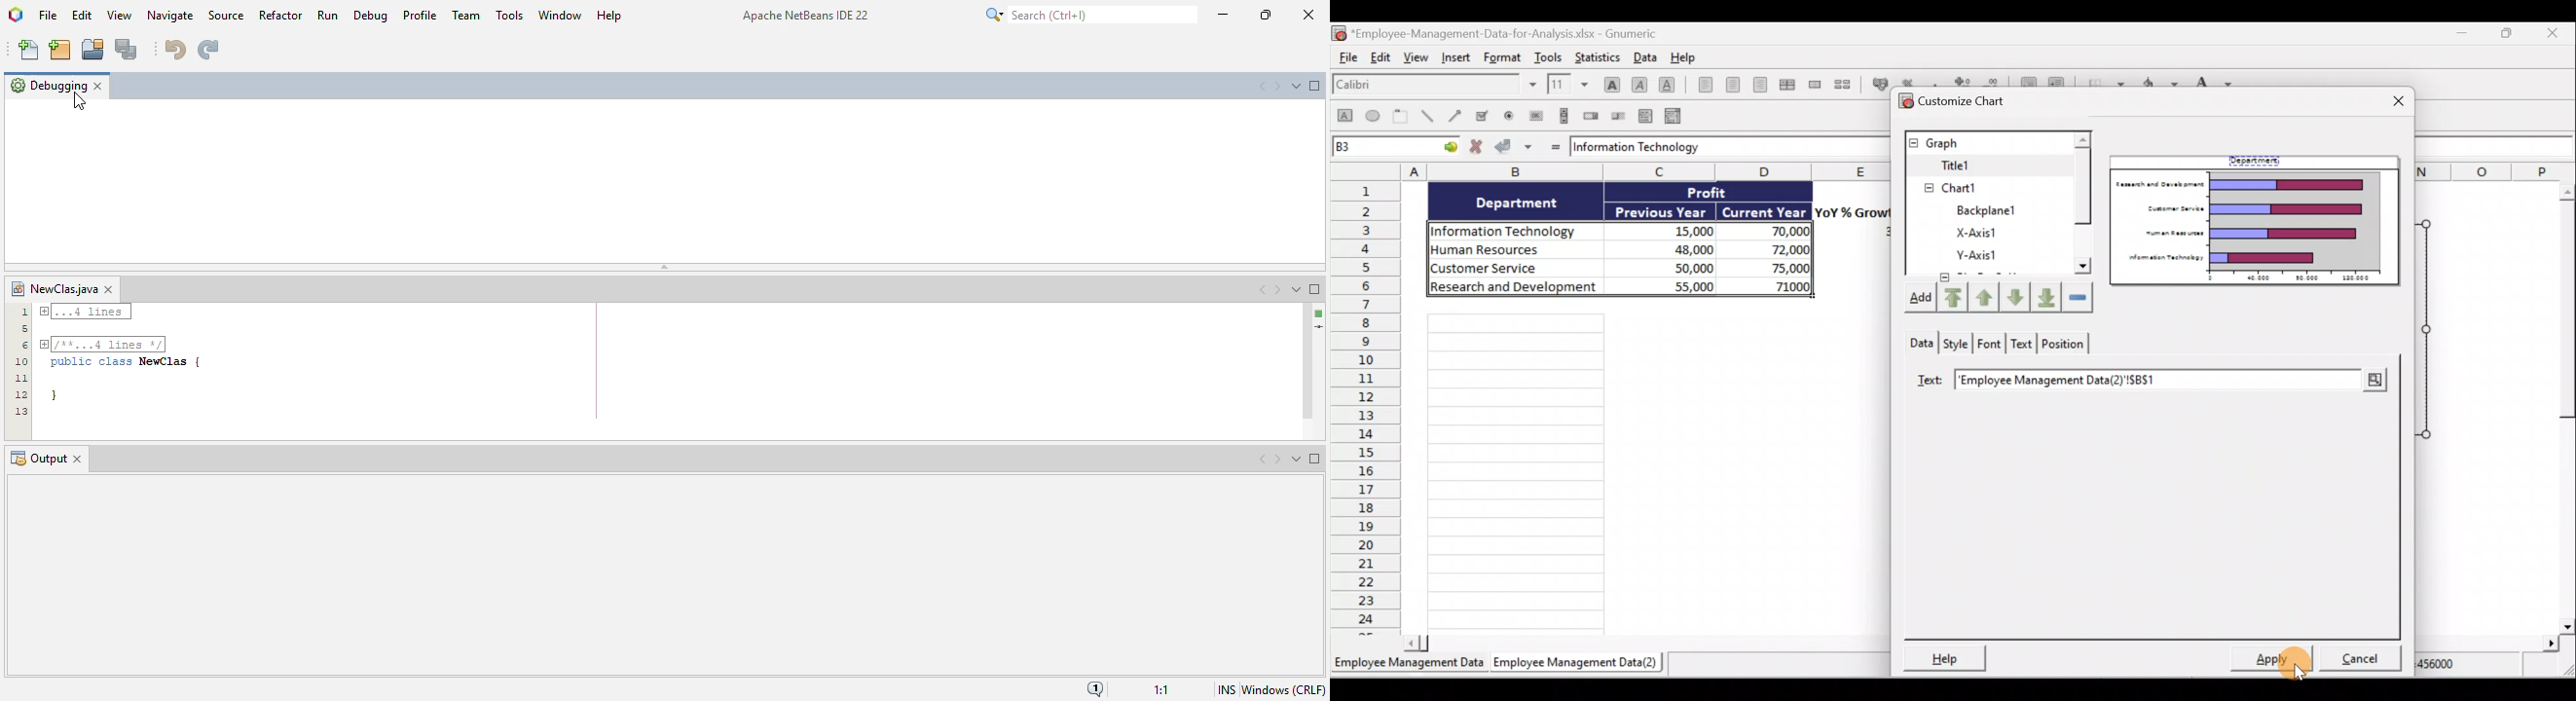  I want to click on Split merged range of cells, so click(1843, 84).